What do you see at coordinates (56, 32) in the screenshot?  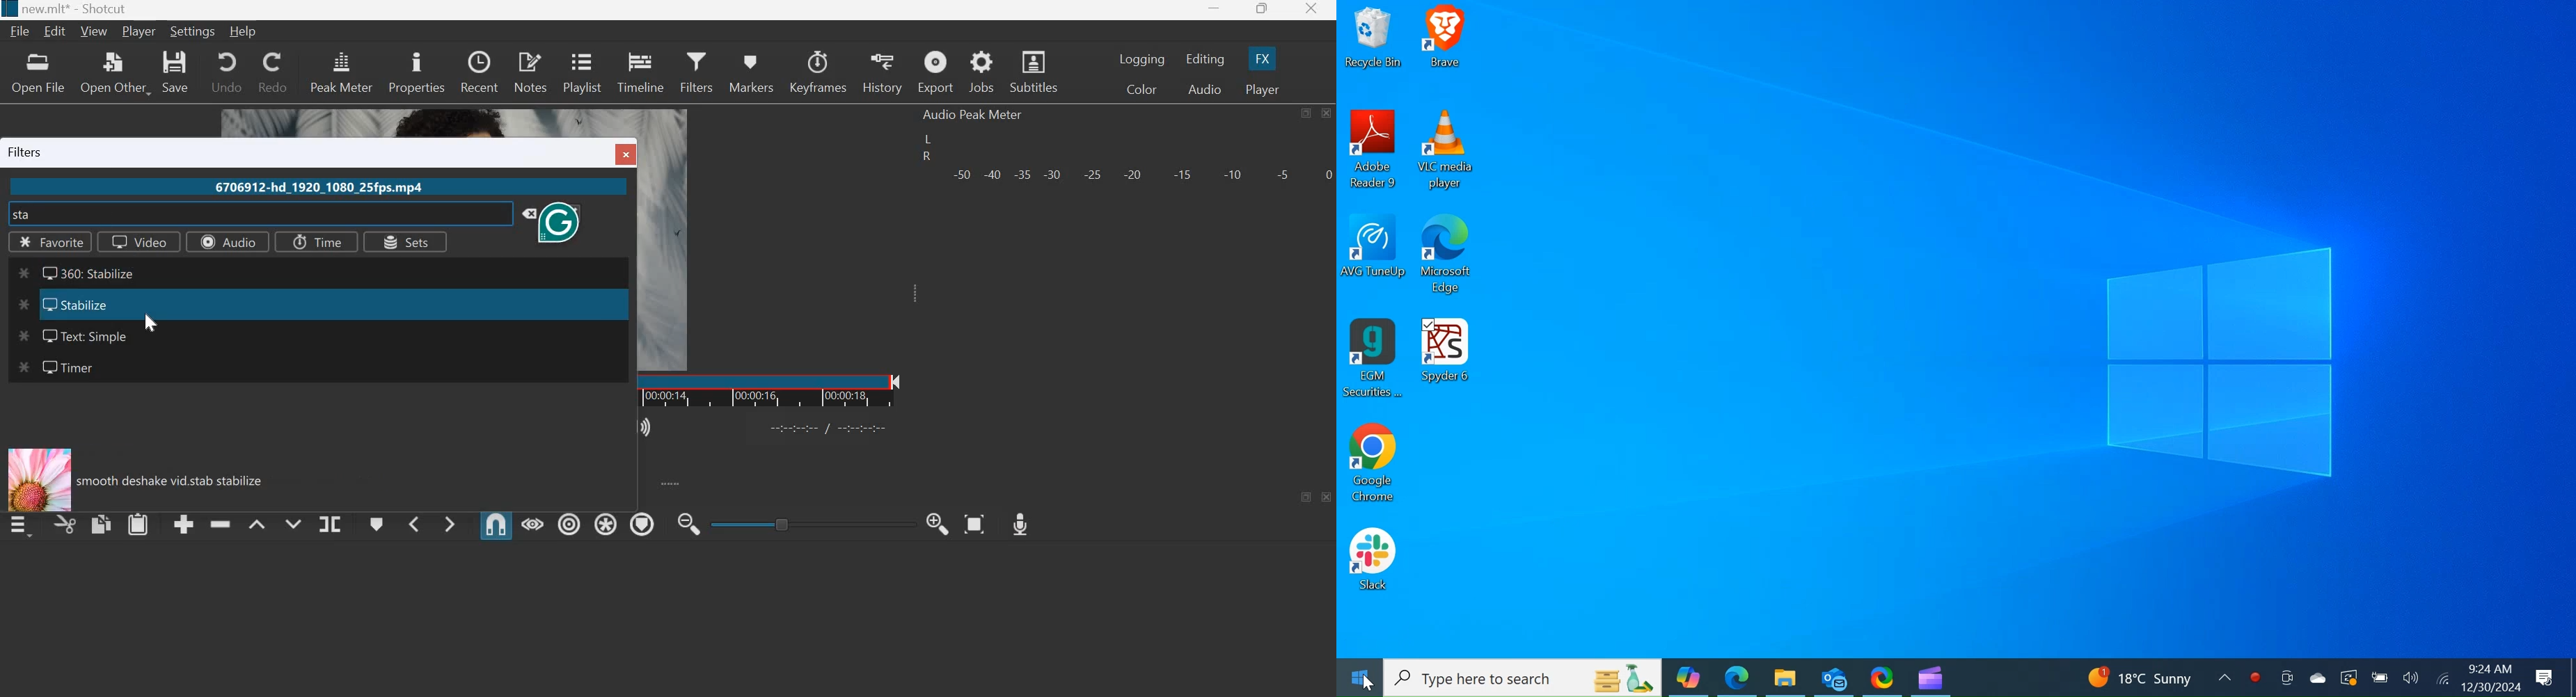 I see `Edit` at bounding box center [56, 32].